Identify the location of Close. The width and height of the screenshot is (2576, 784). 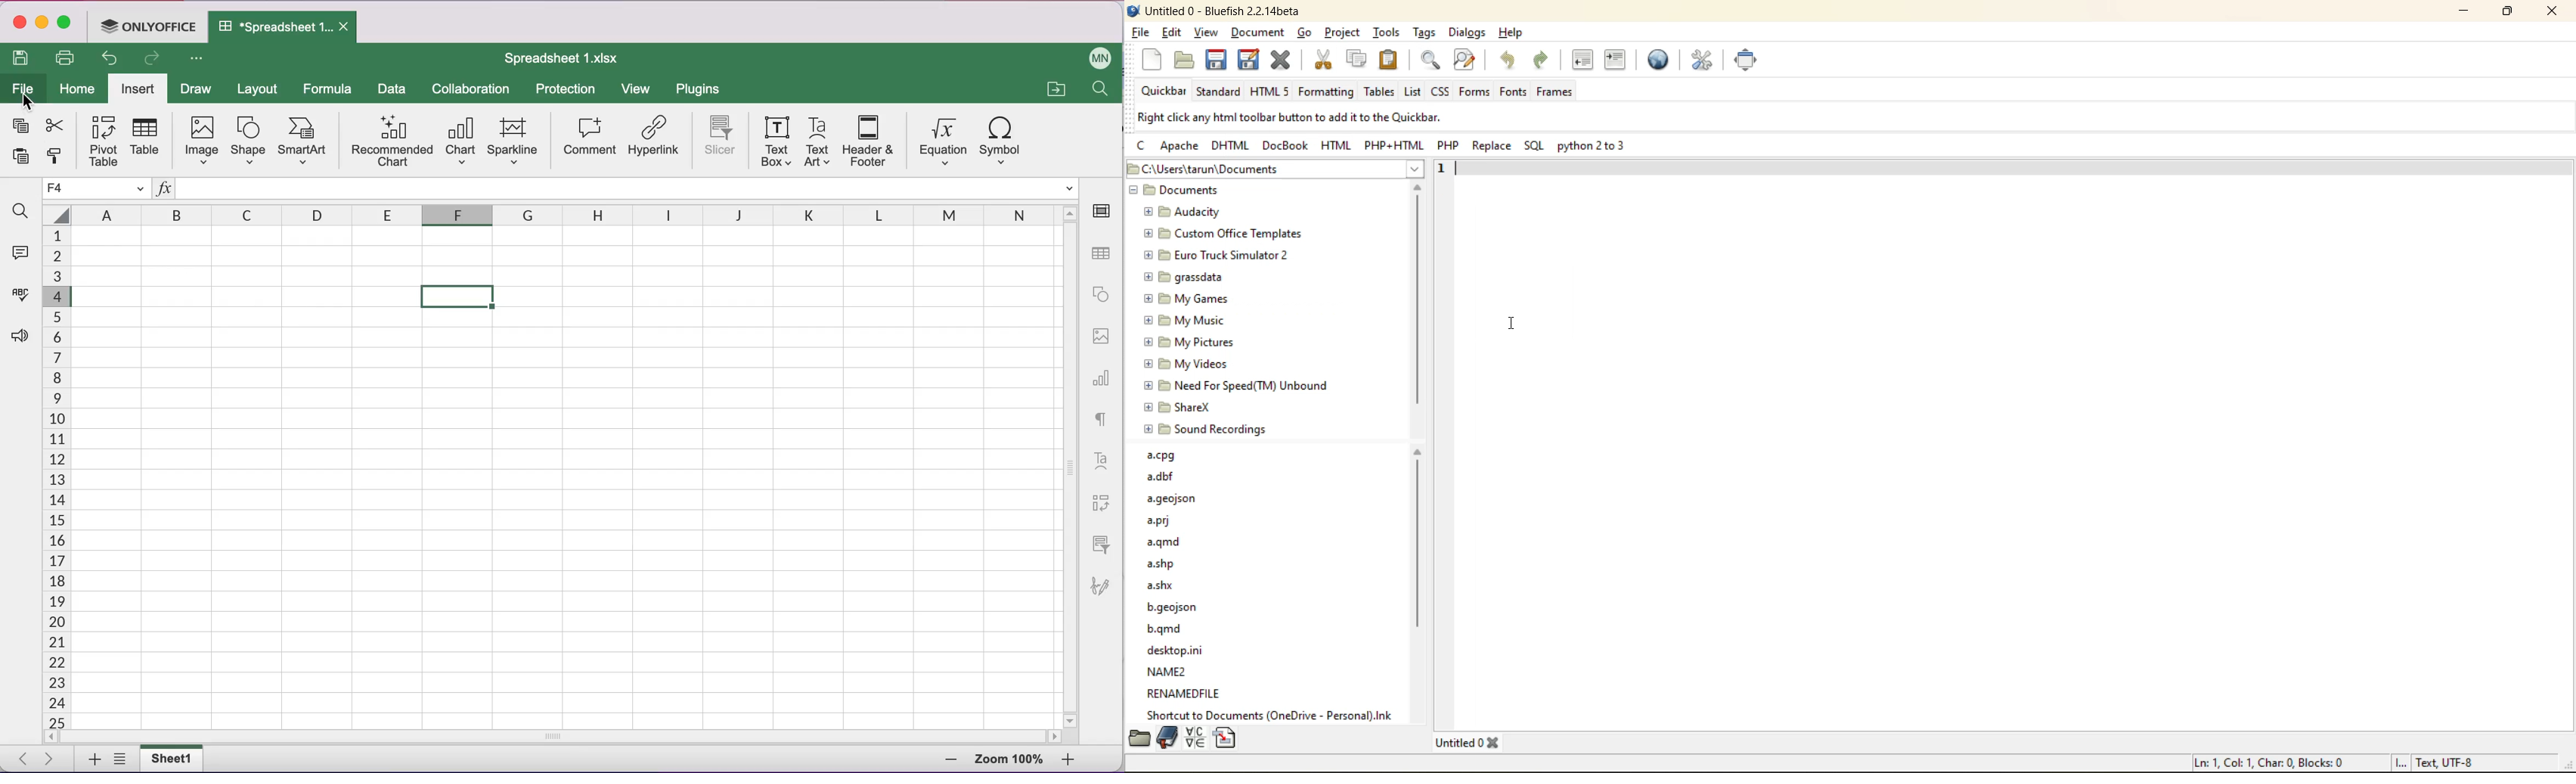
(1496, 744).